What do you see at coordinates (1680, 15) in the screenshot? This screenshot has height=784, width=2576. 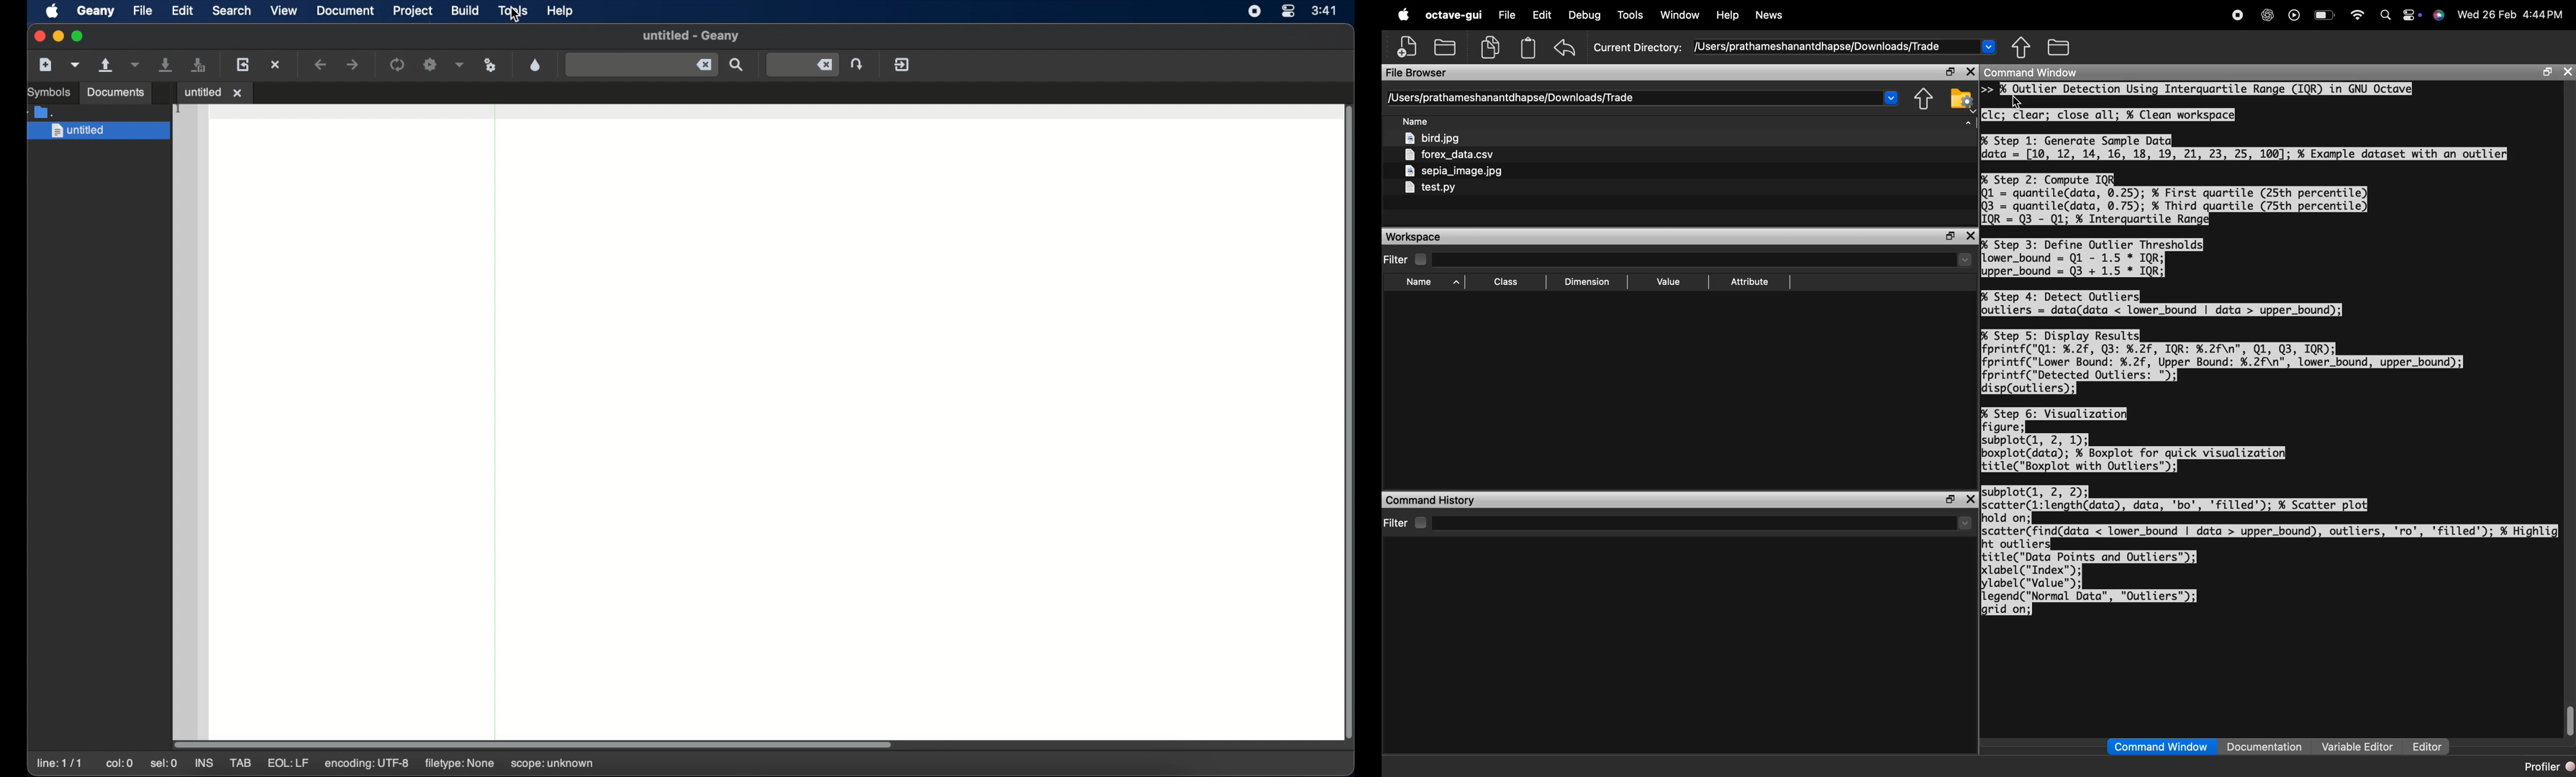 I see `Window` at bounding box center [1680, 15].